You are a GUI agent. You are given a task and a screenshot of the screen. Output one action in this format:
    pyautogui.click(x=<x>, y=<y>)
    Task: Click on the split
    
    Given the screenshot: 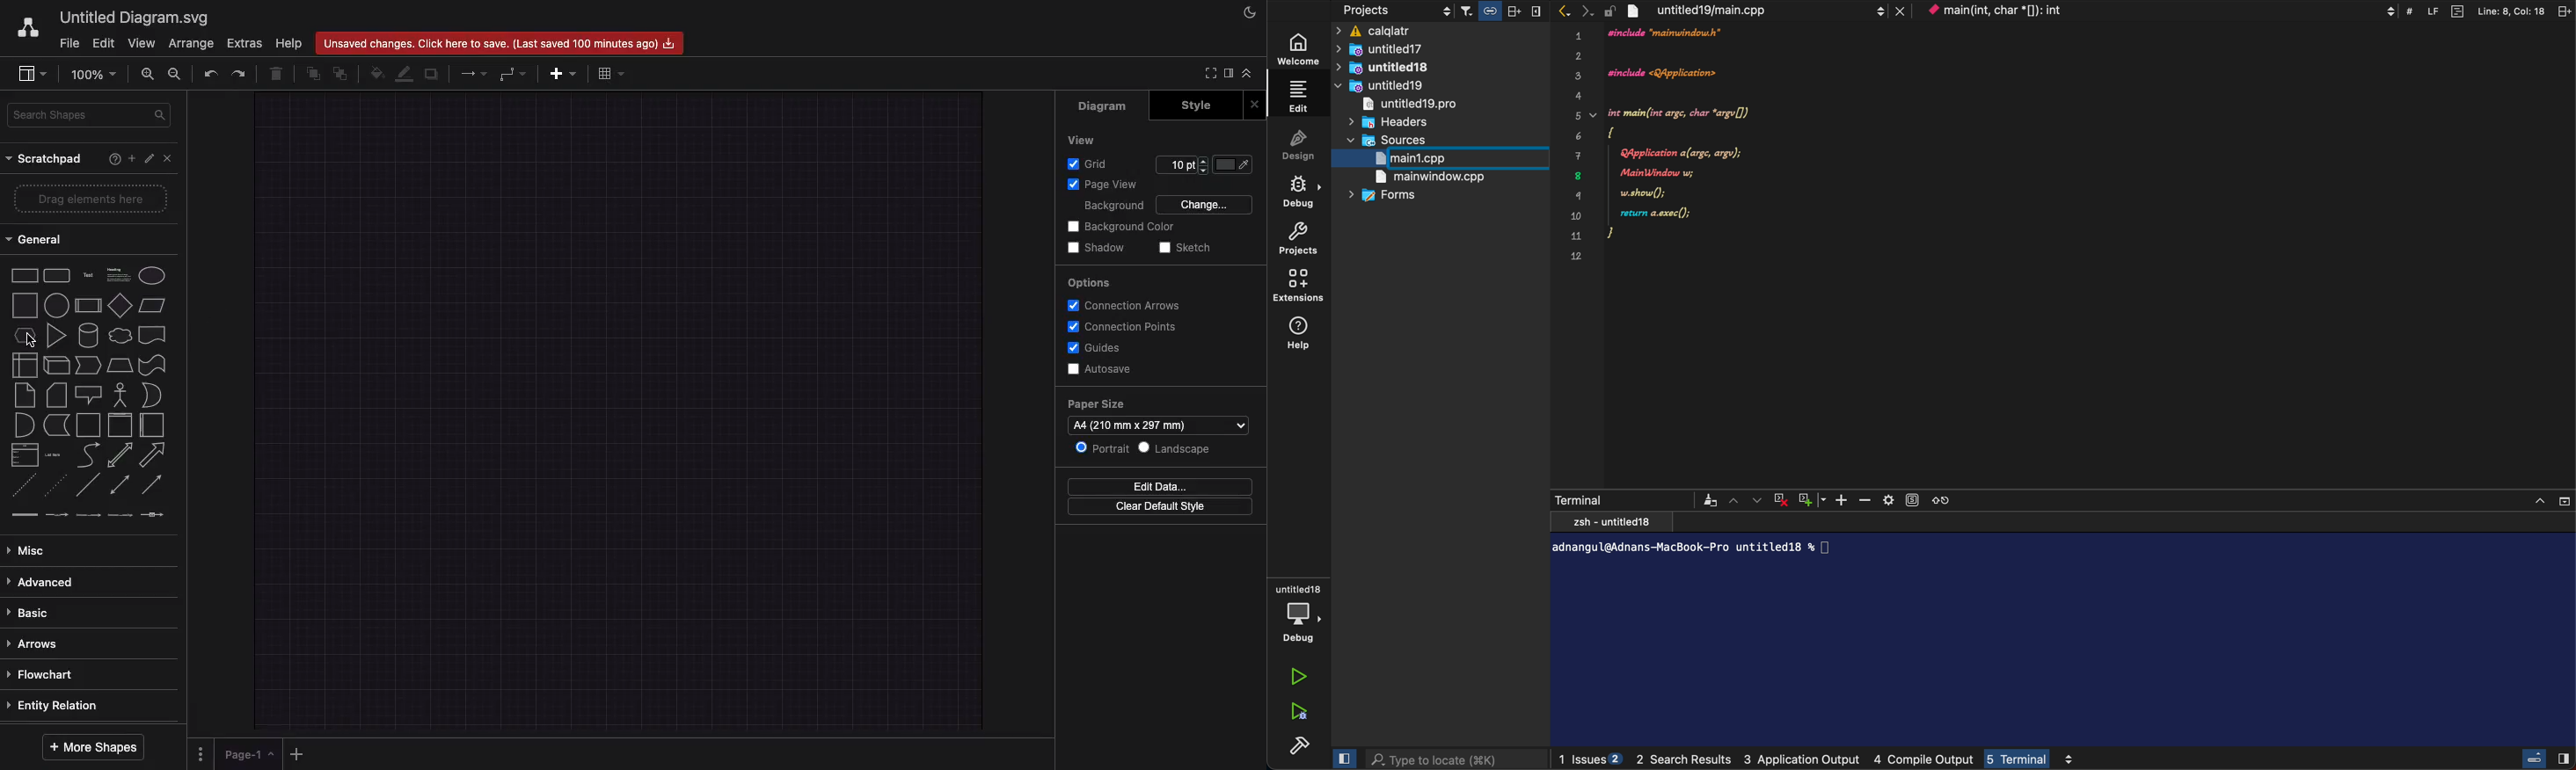 What is the action you would take?
    pyautogui.click(x=2563, y=10)
    